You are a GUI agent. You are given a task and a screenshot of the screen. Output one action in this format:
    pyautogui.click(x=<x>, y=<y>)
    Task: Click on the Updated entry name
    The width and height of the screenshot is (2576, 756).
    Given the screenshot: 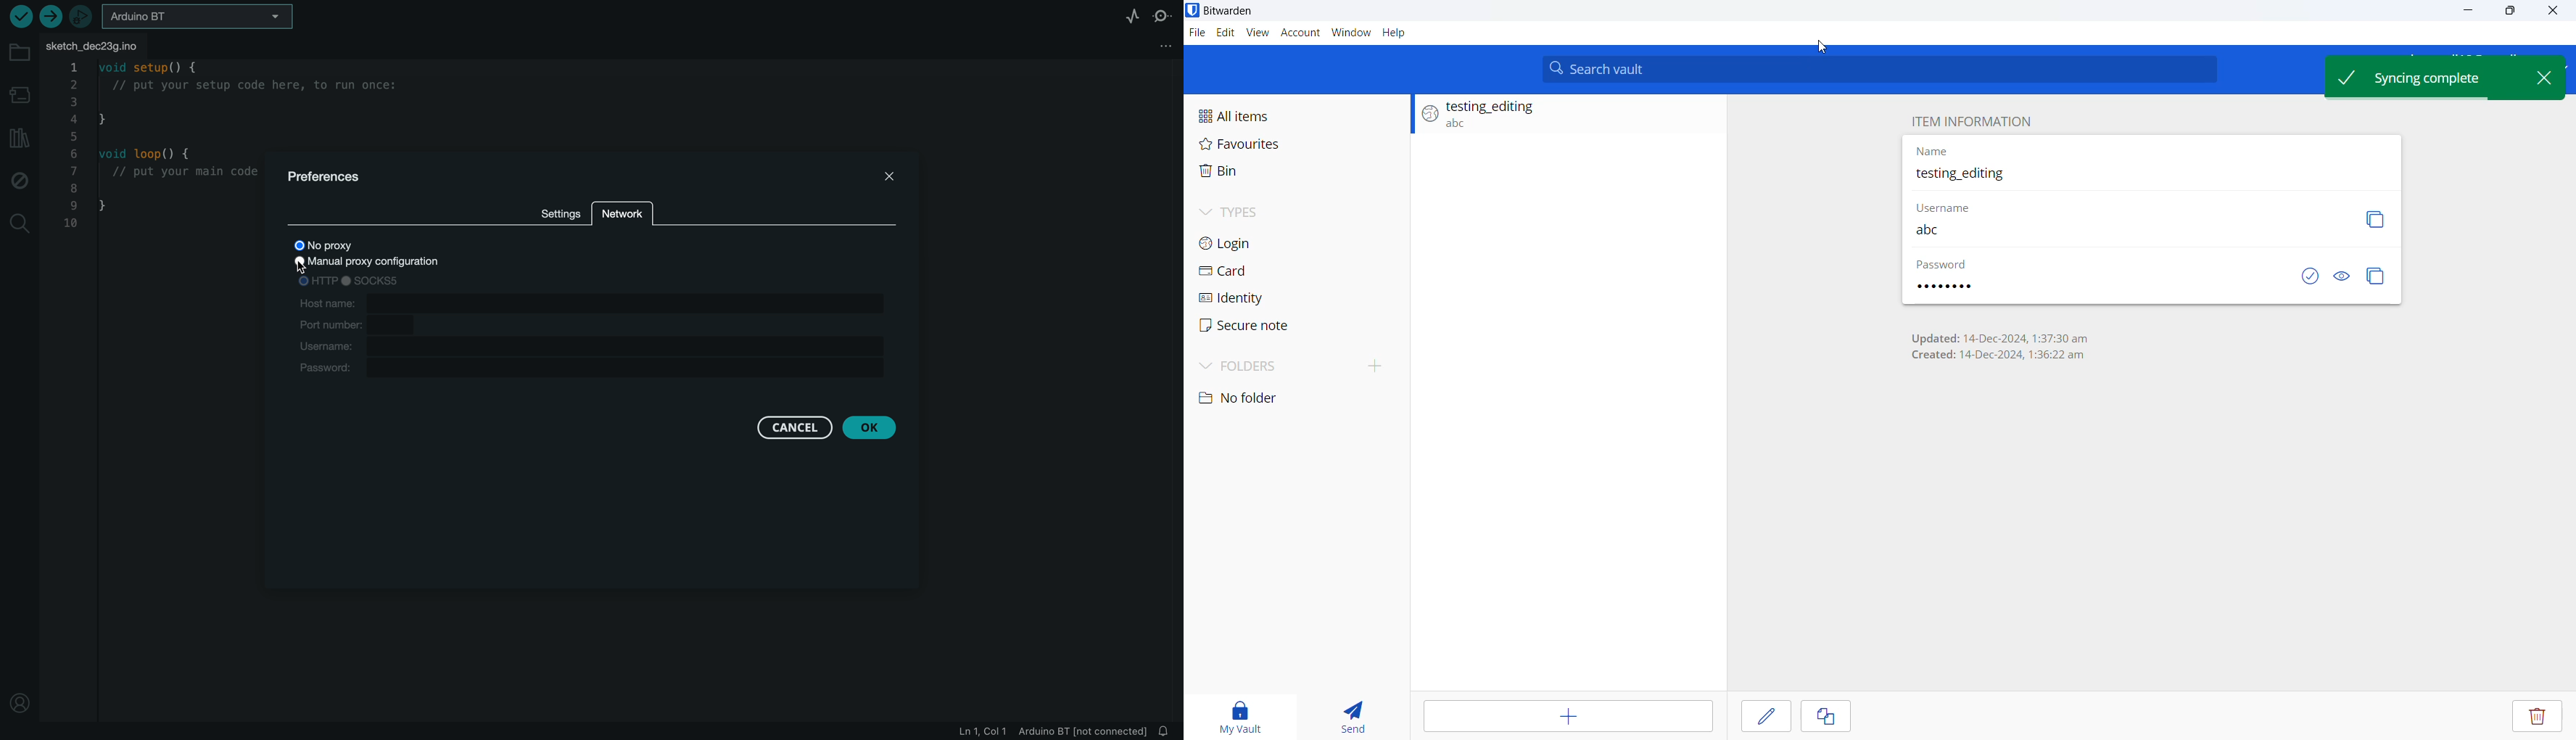 What is the action you would take?
    pyautogui.click(x=2147, y=174)
    